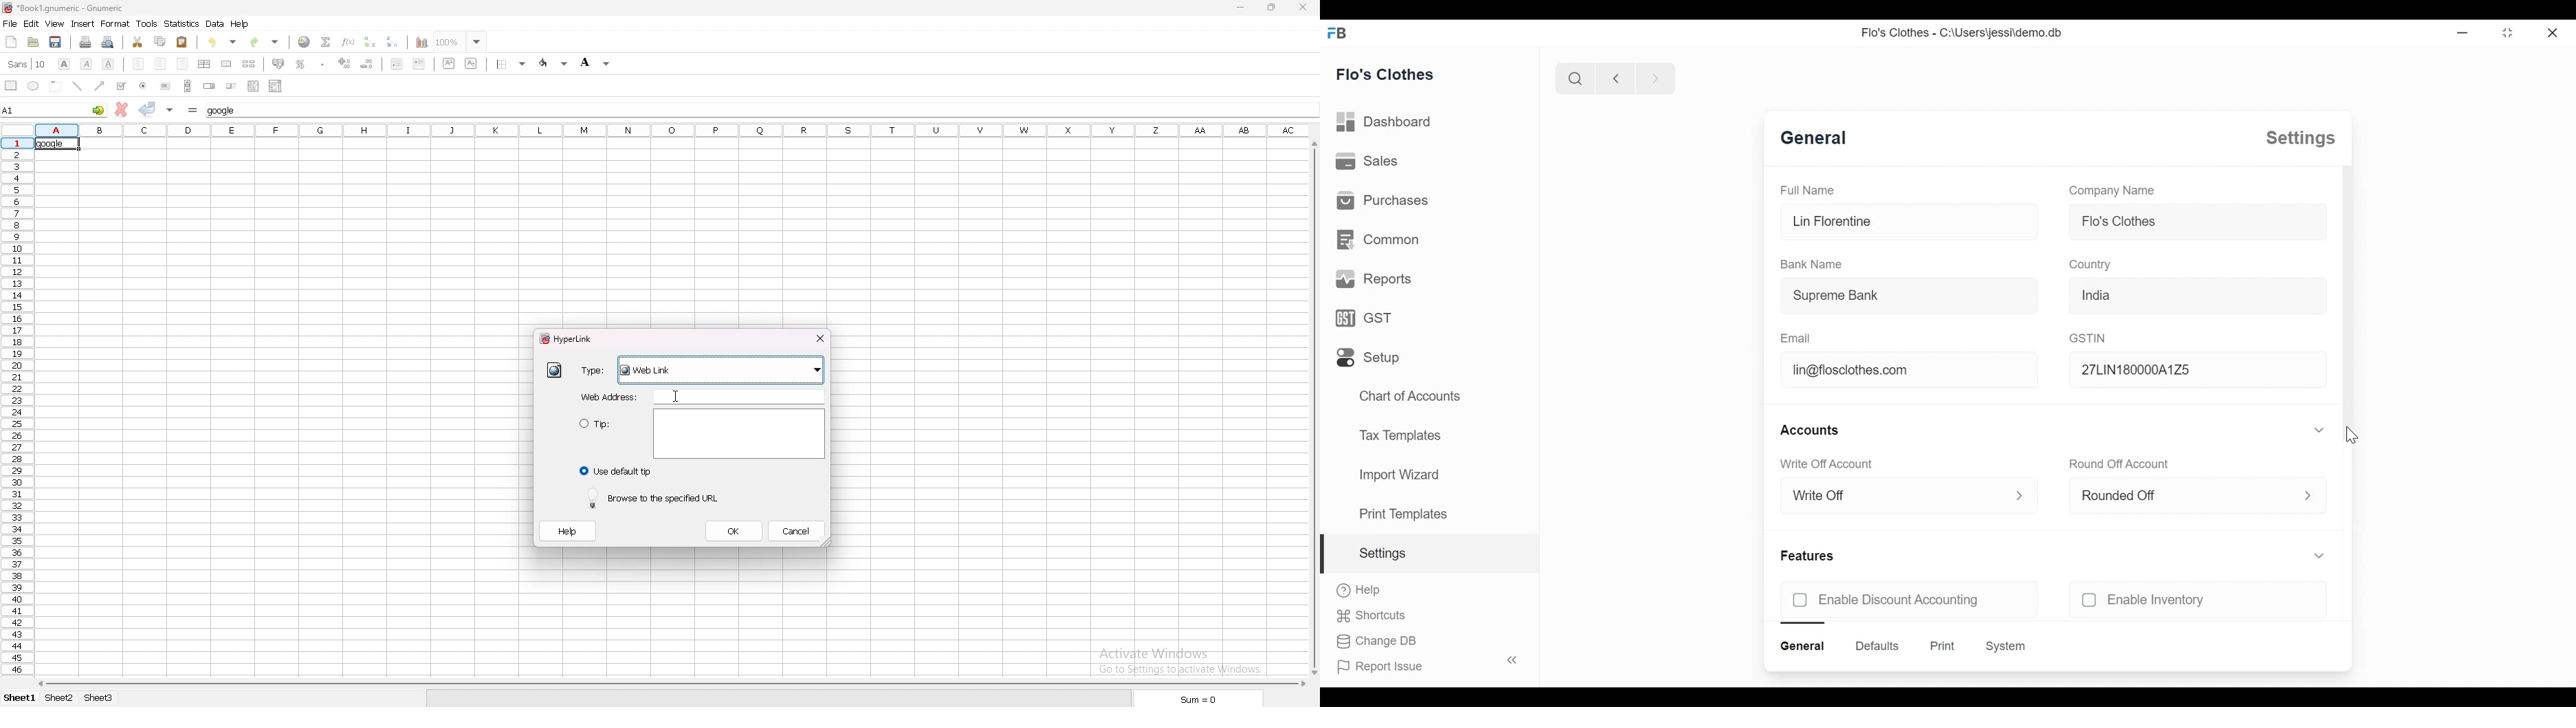 The width and height of the screenshot is (2576, 728). What do you see at coordinates (1380, 242) in the screenshot?
I see `Common` at bounding box center [1380, 242].